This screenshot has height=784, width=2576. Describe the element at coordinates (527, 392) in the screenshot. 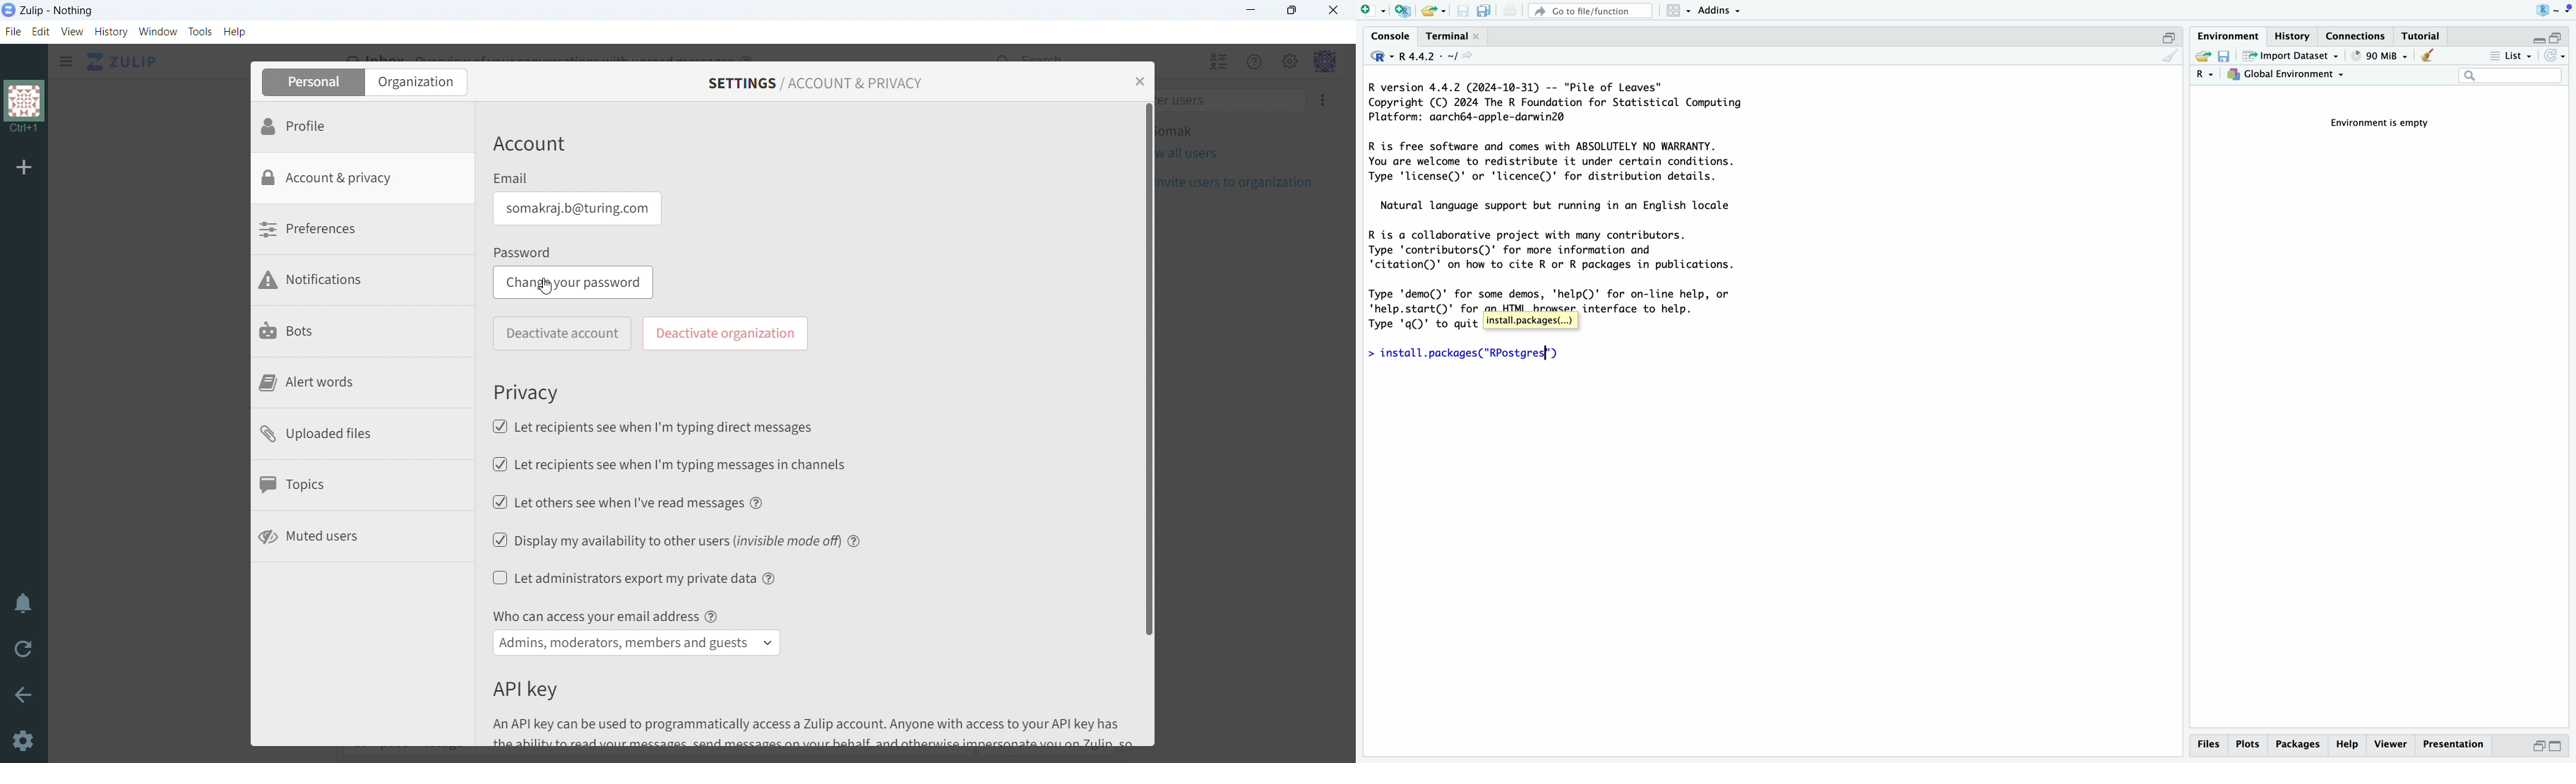

I see `Privacy` at that location.